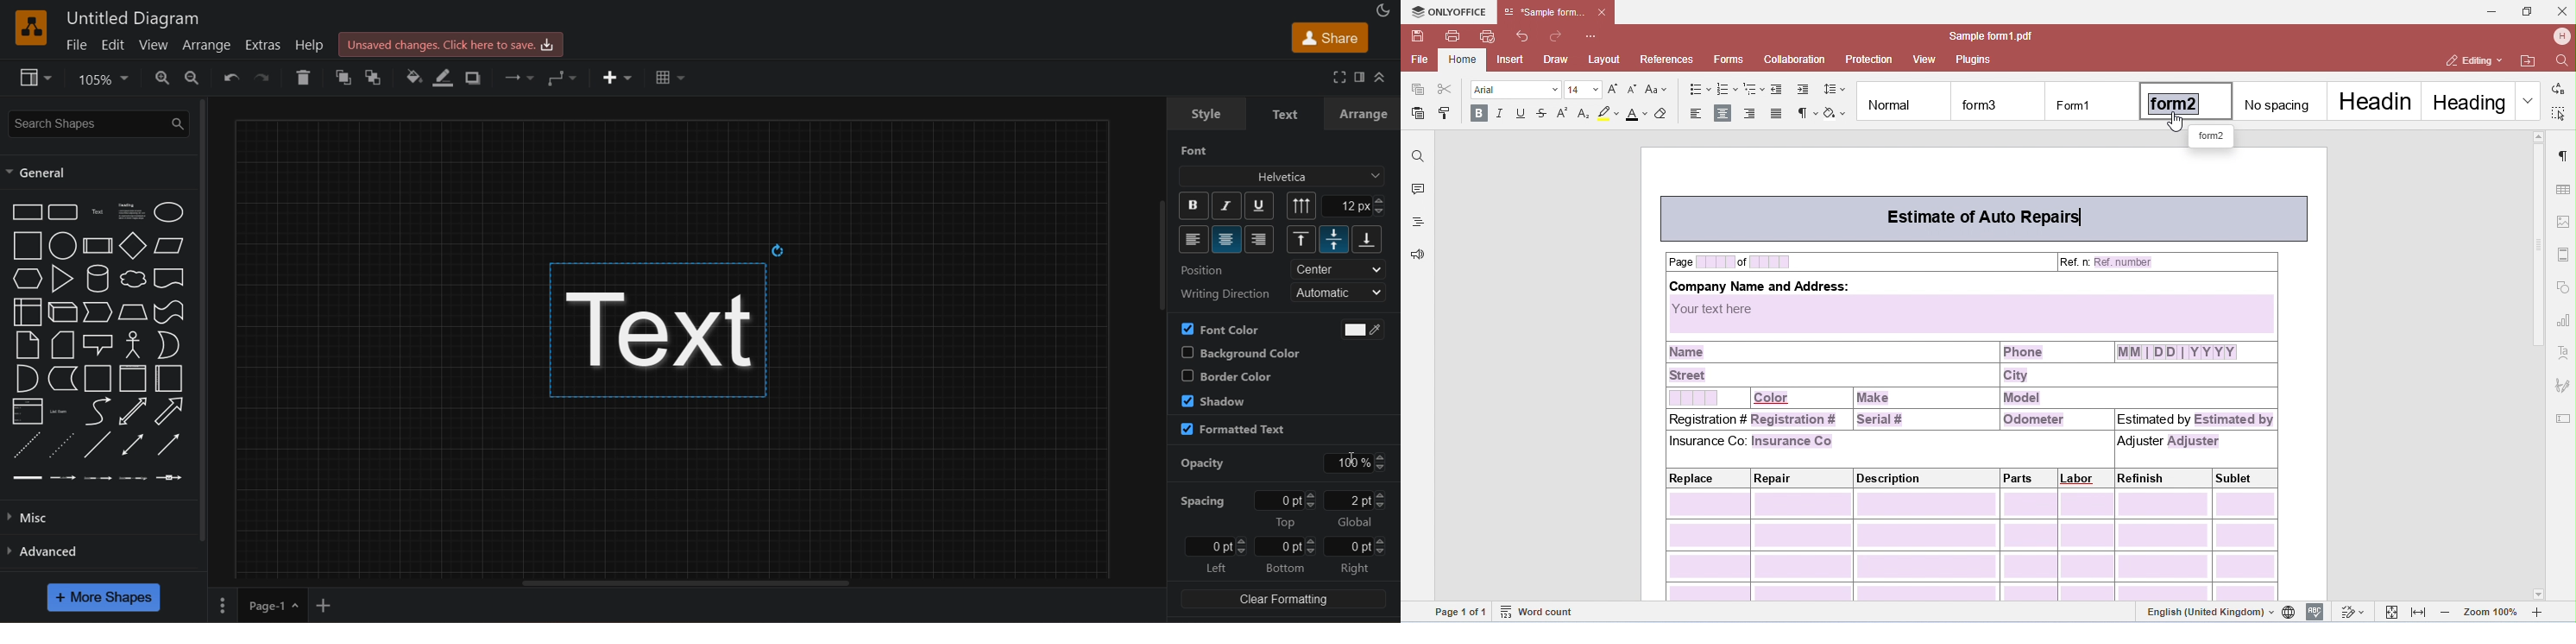 This screenshot has width=2576, height=644. What do you see at coordinates (1302, 239) in the screenshot?
I see `top` at bounding box center [1302, 239].